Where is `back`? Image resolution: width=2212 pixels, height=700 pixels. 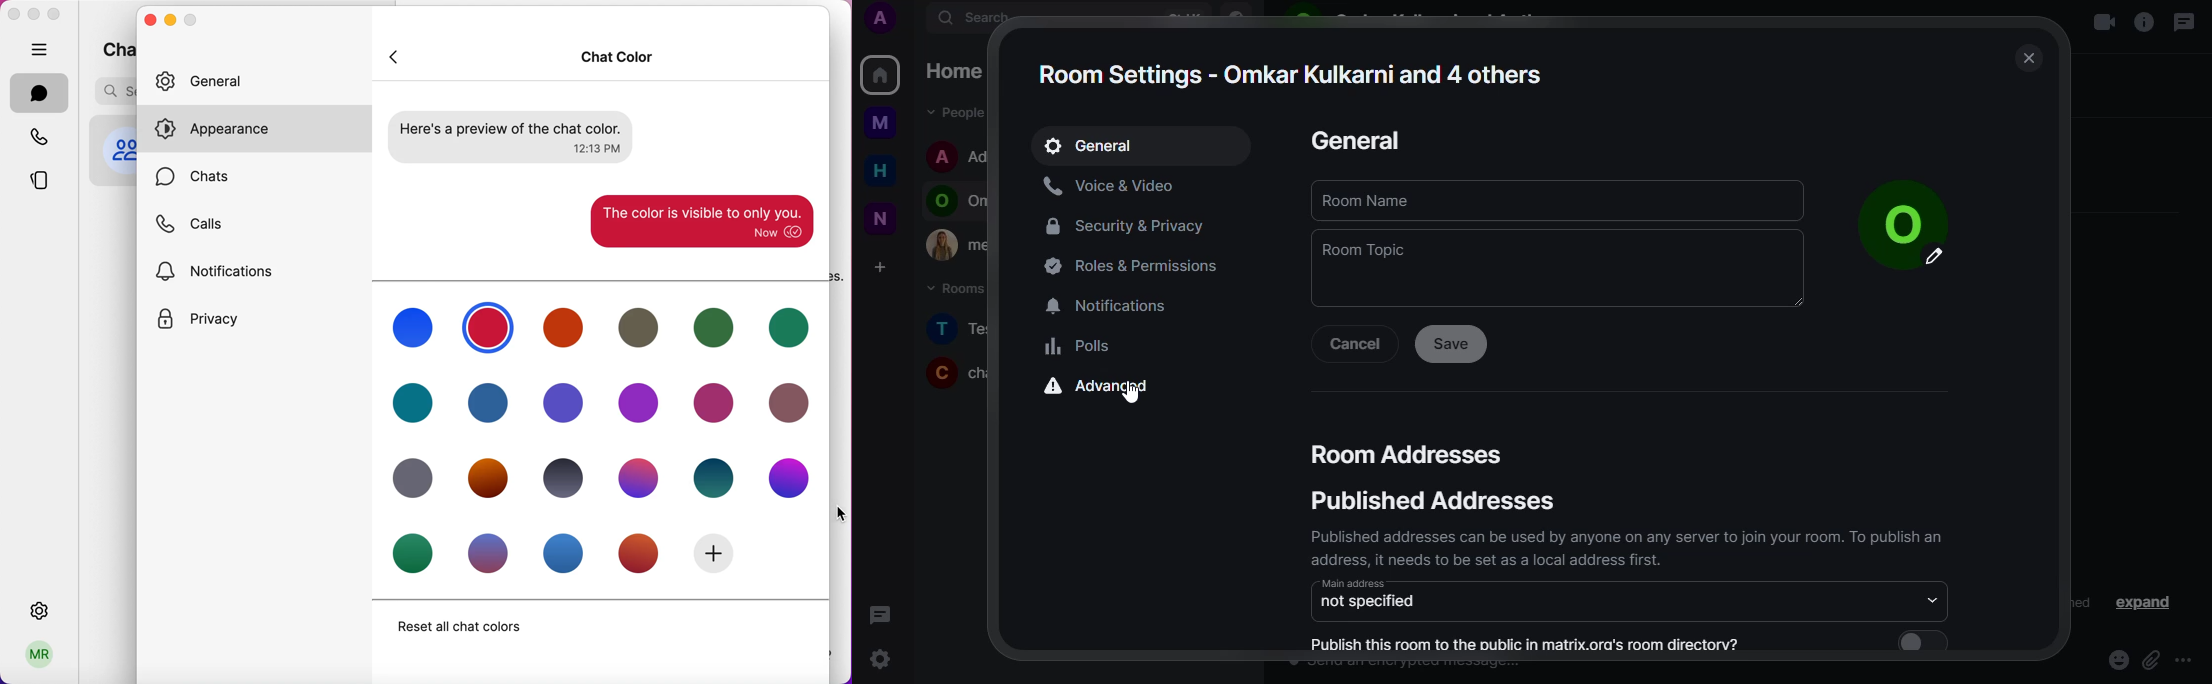 back is located at coordinates (397, 56).